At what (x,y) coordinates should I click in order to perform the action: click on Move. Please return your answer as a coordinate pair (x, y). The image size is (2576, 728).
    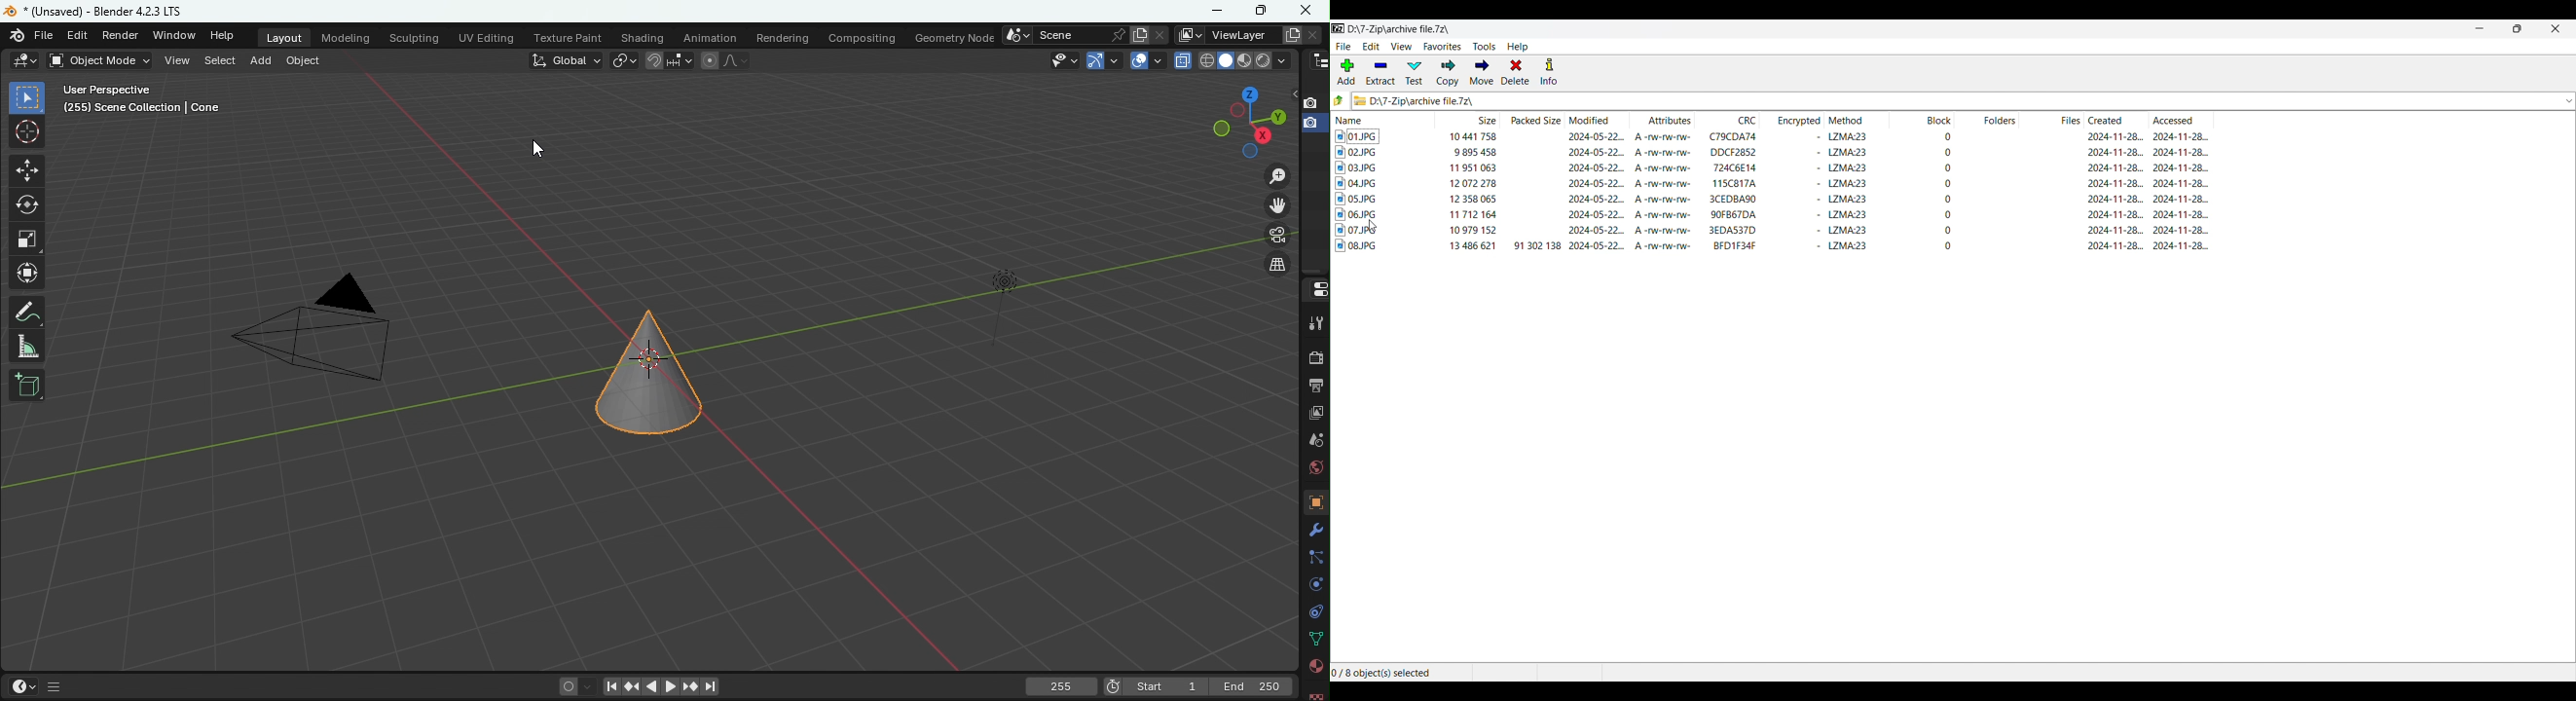
    Looking at the image, I should click on (1481, 73).